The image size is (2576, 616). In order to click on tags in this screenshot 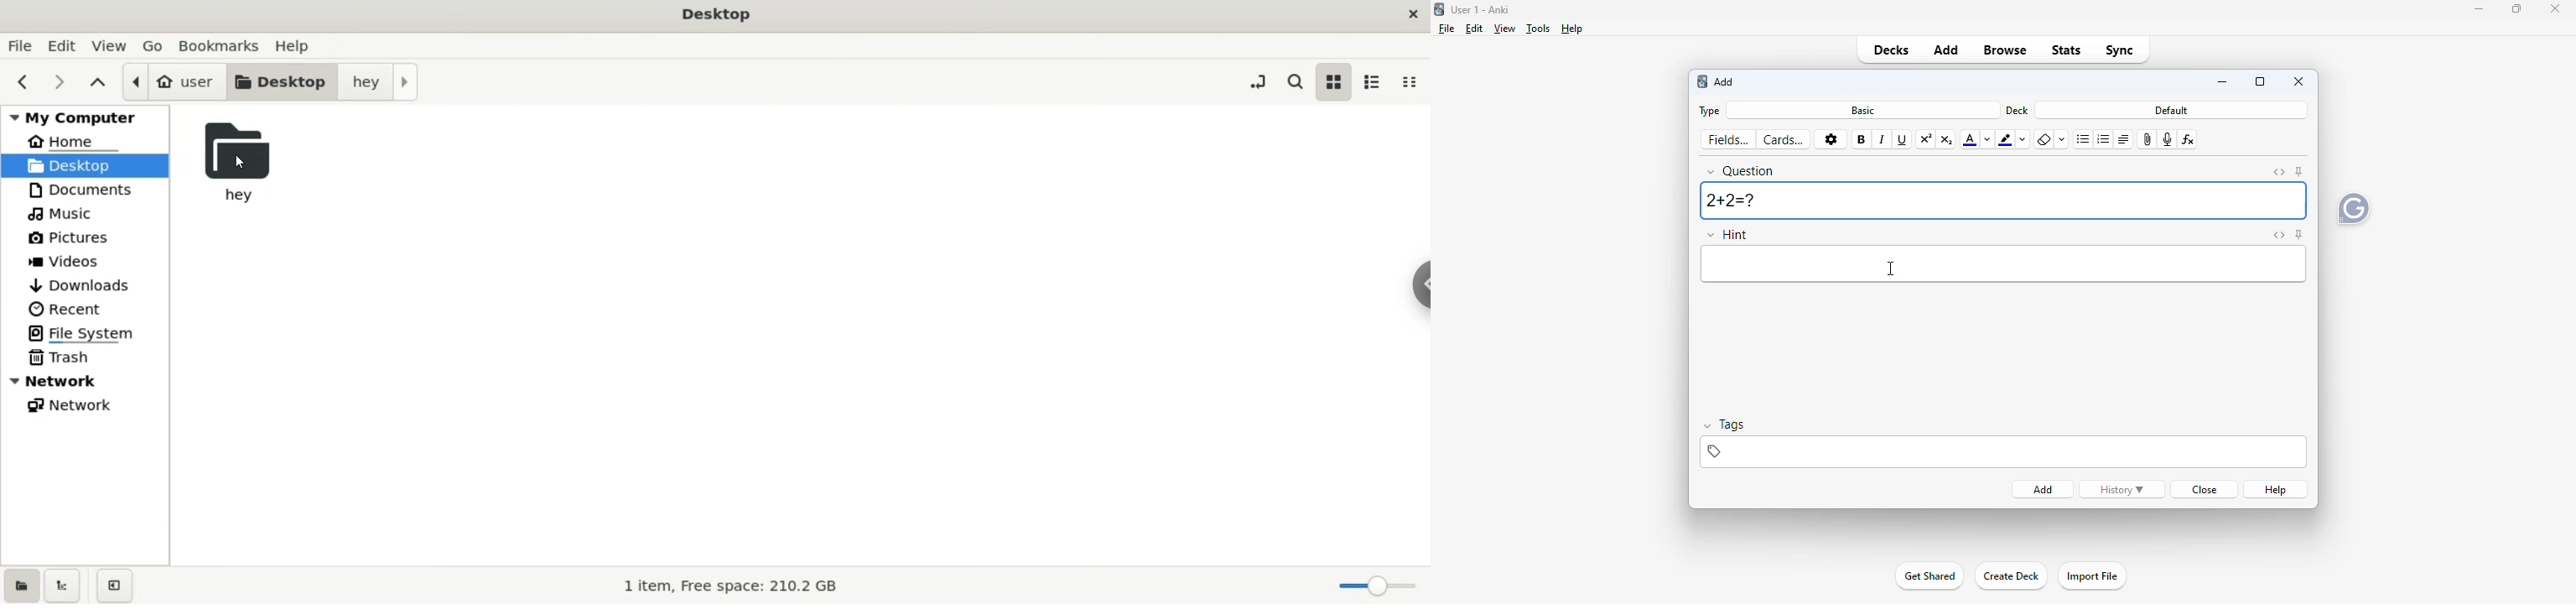, I will do `click(2003, 452)`.